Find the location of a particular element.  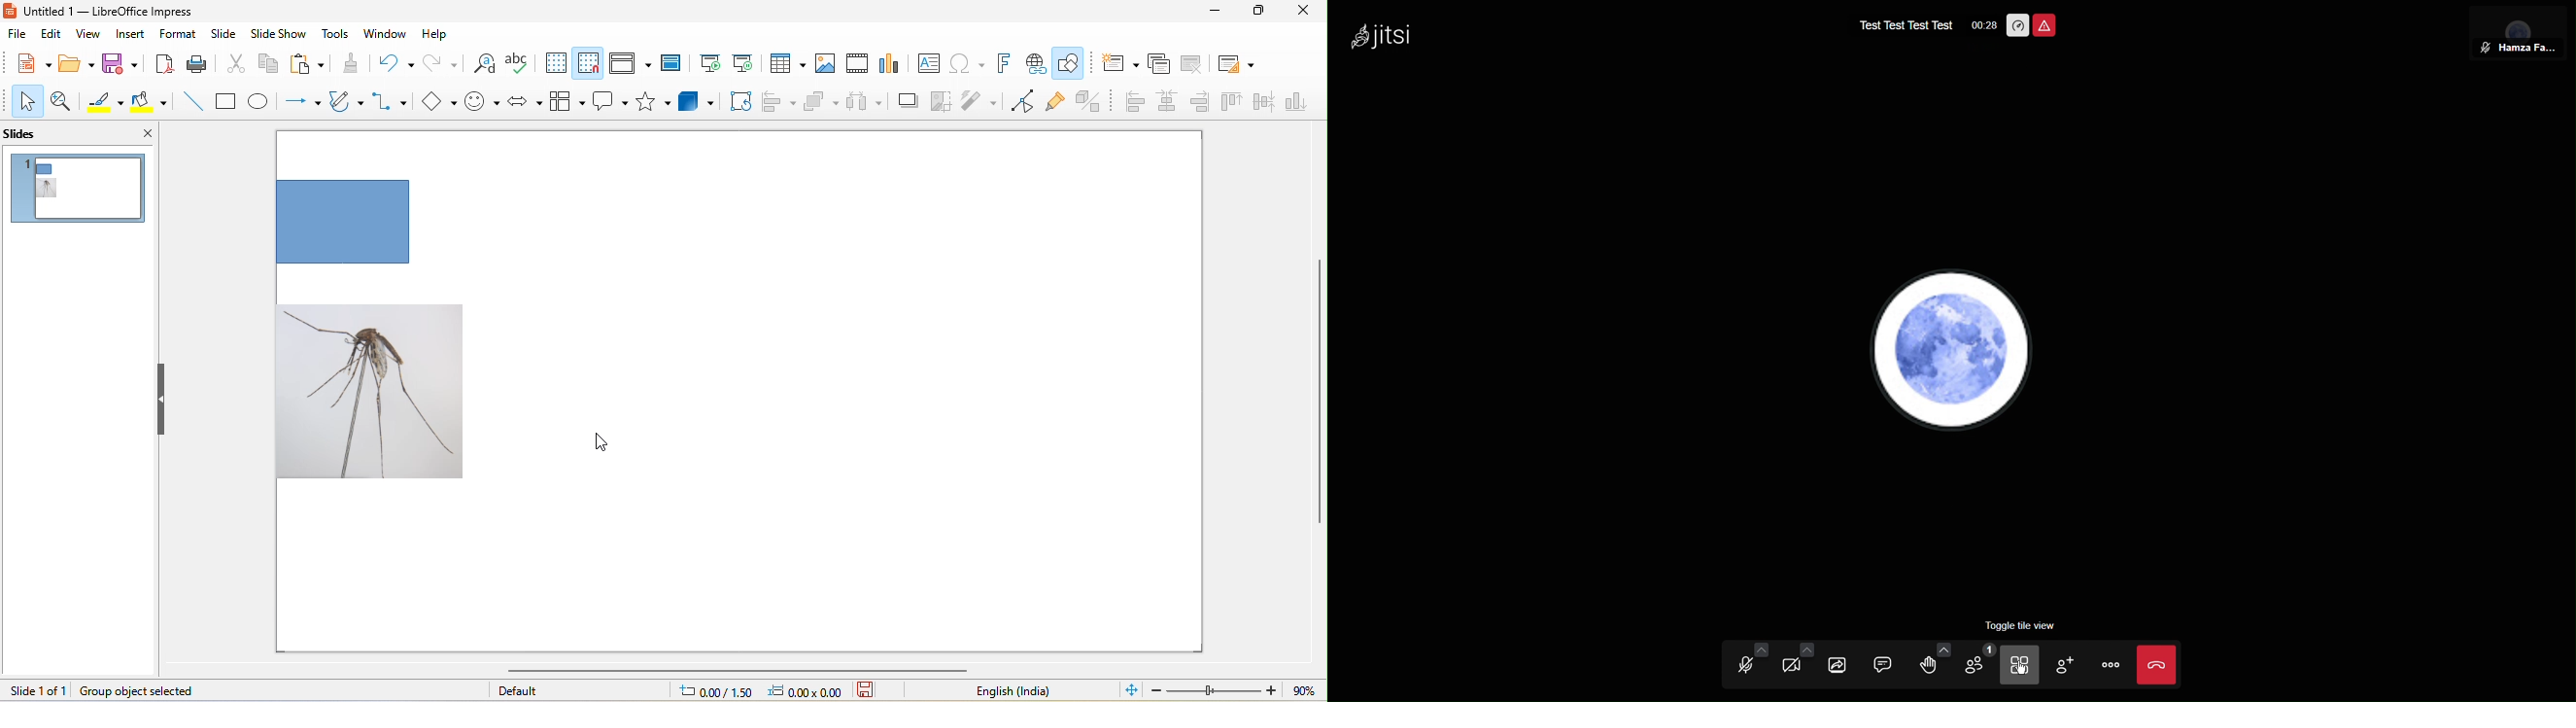

centred is located at coordinates (1168, 102).